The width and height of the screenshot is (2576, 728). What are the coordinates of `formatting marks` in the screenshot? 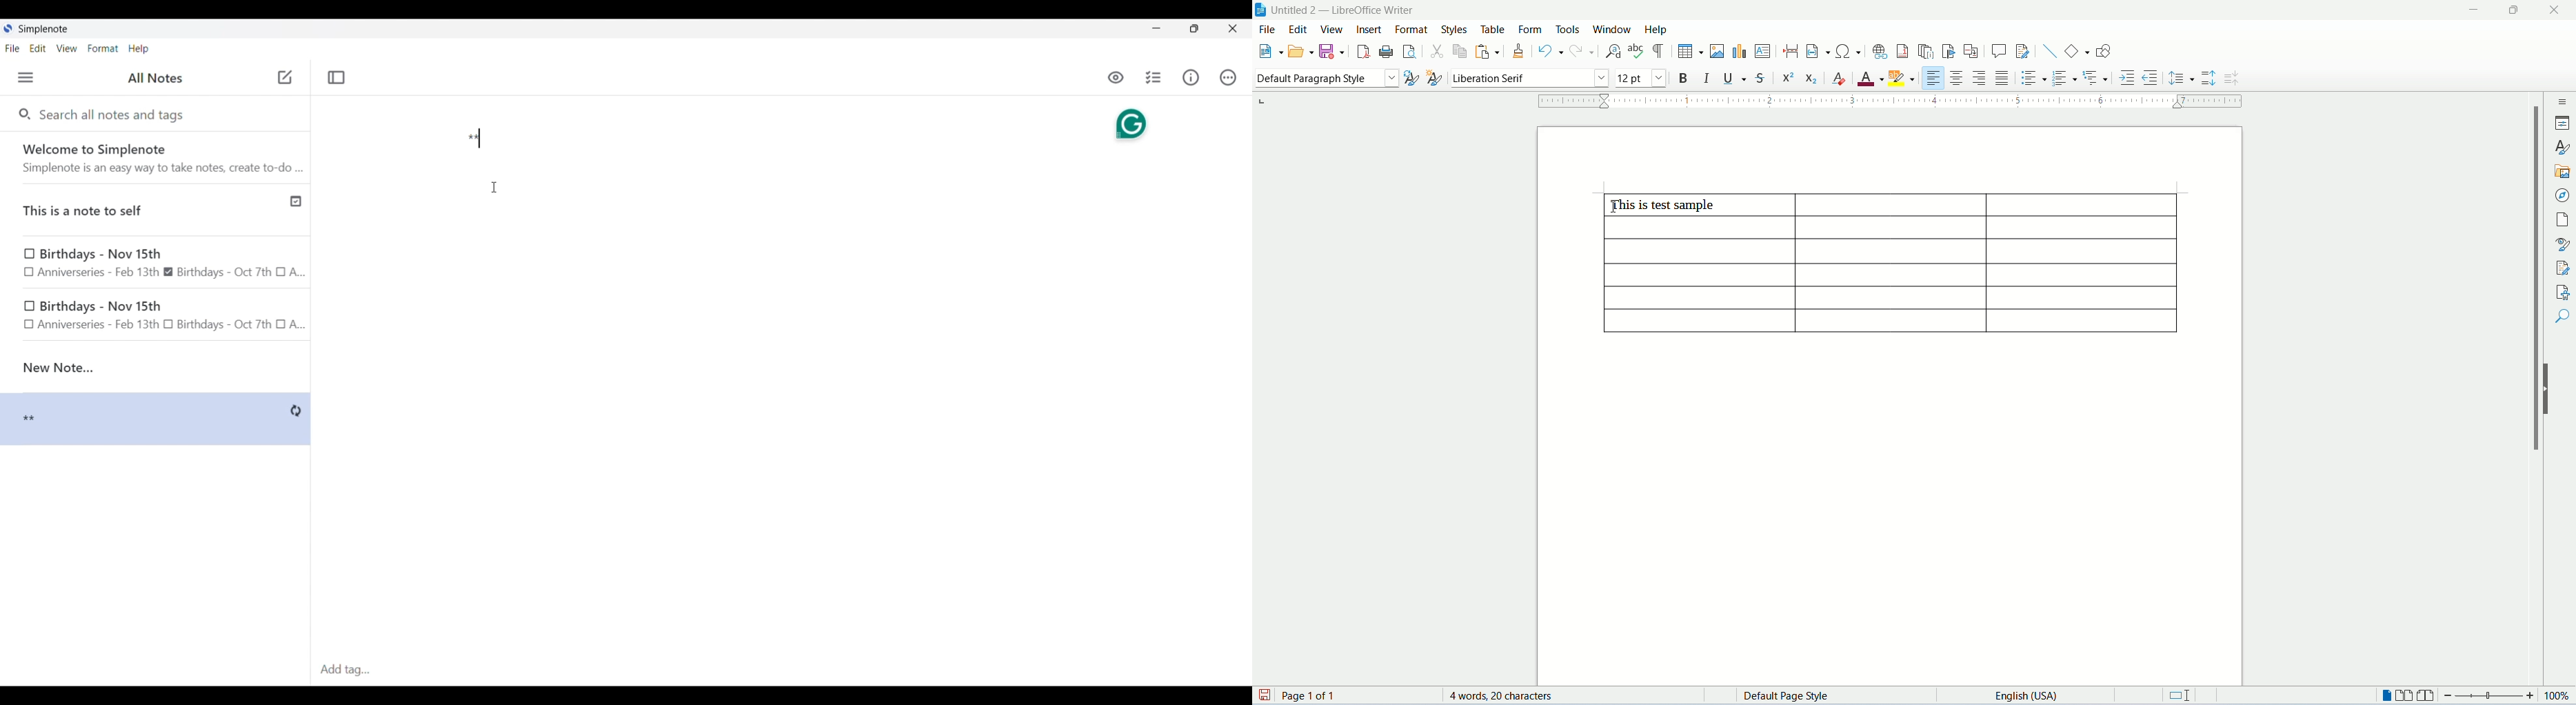 It's located at (1660, 50).